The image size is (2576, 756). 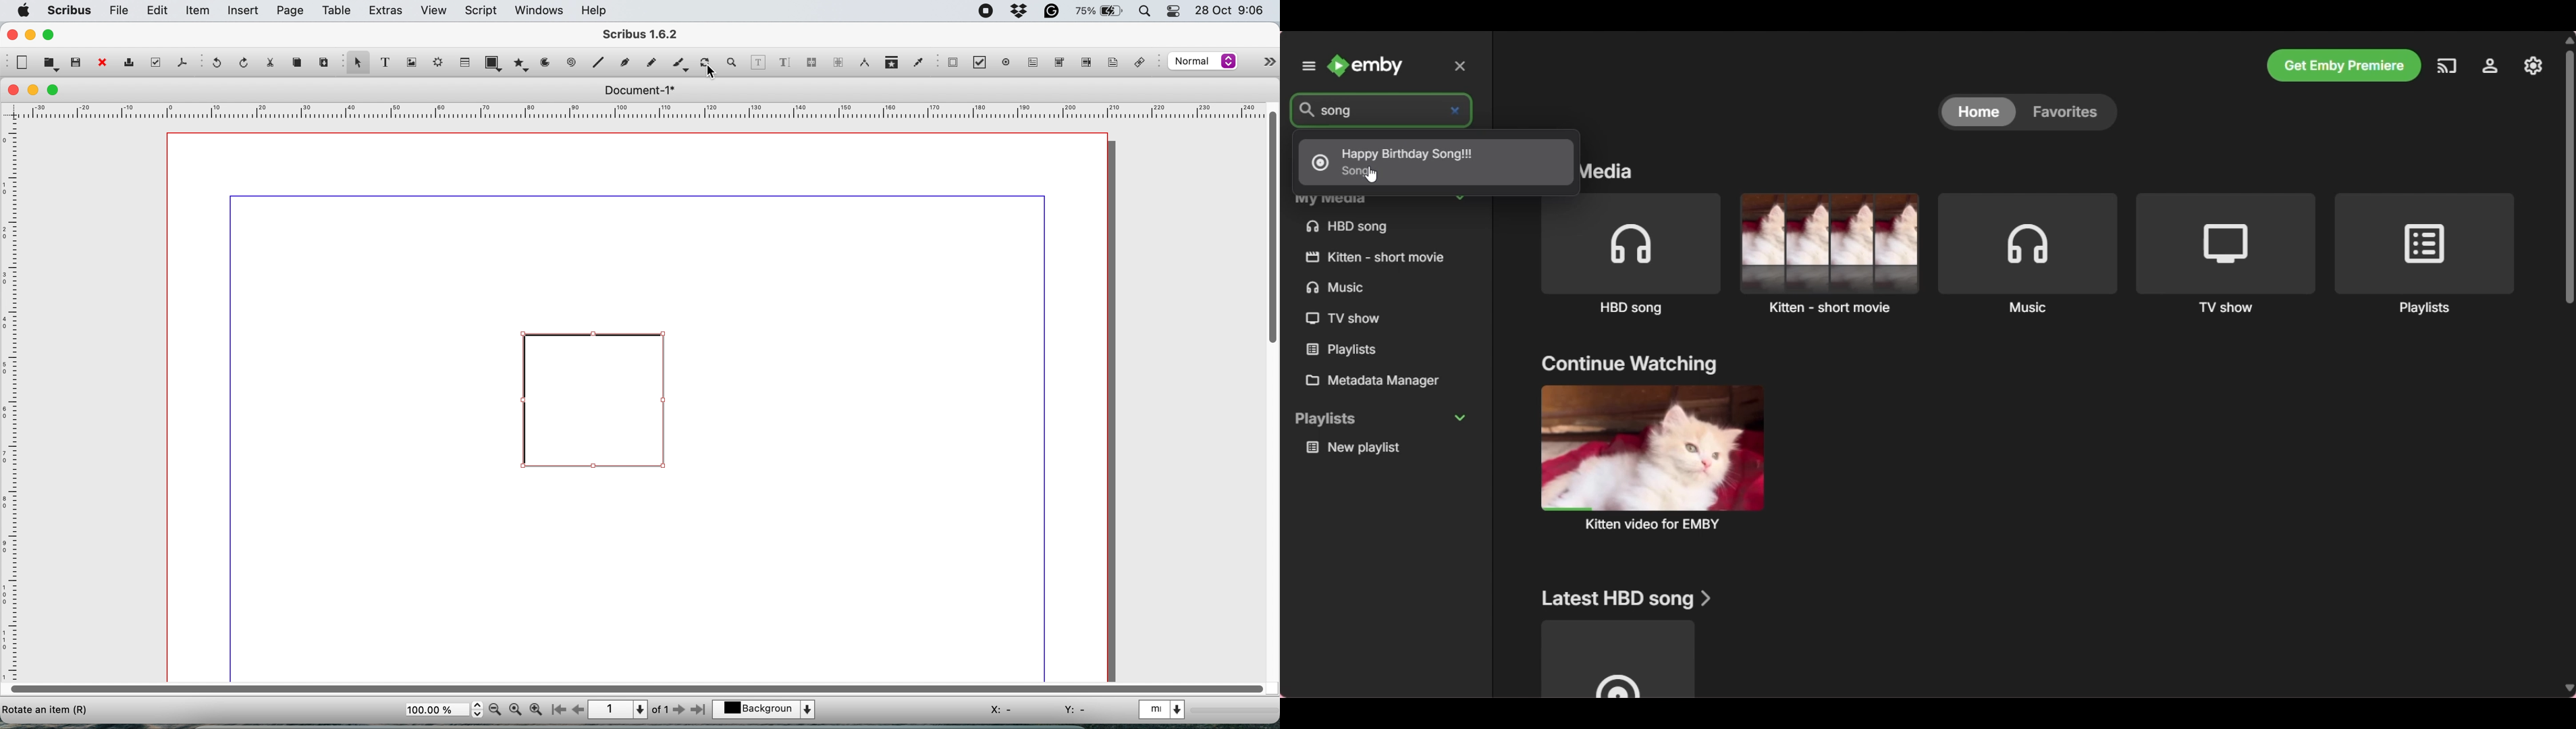 I want to click on HBD song, so click(x=1630, y=255).